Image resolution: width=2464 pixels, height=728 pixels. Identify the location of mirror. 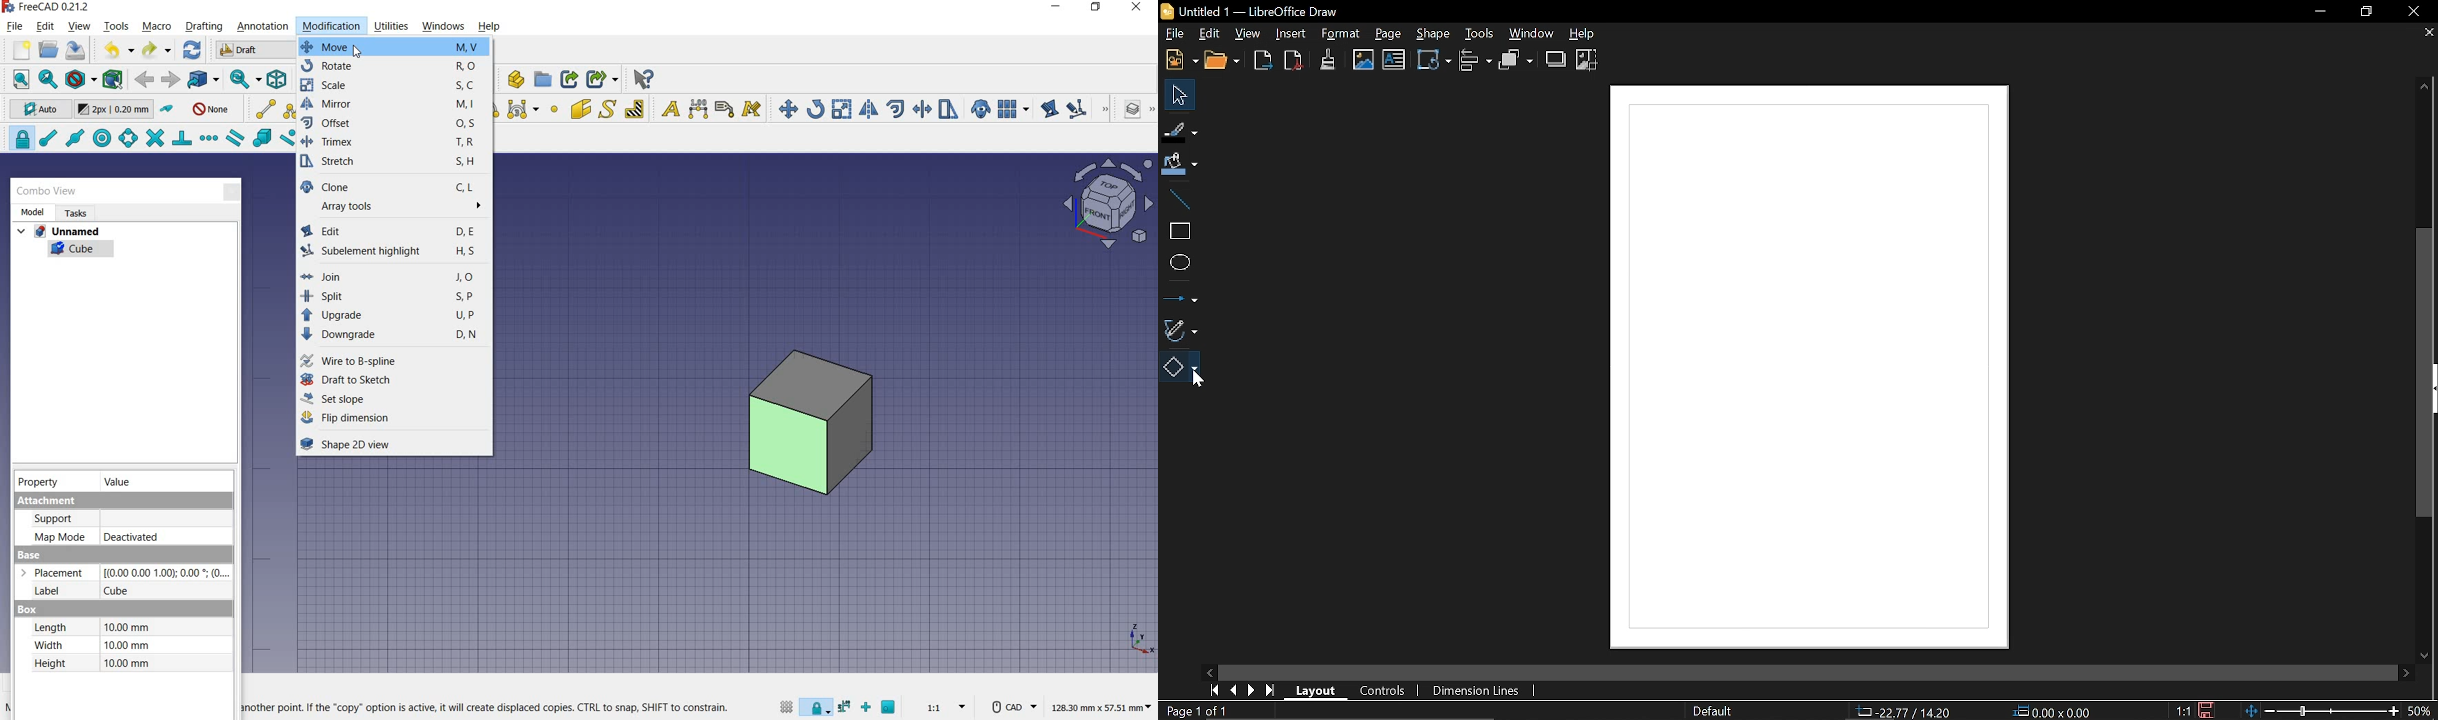
(870, 109).